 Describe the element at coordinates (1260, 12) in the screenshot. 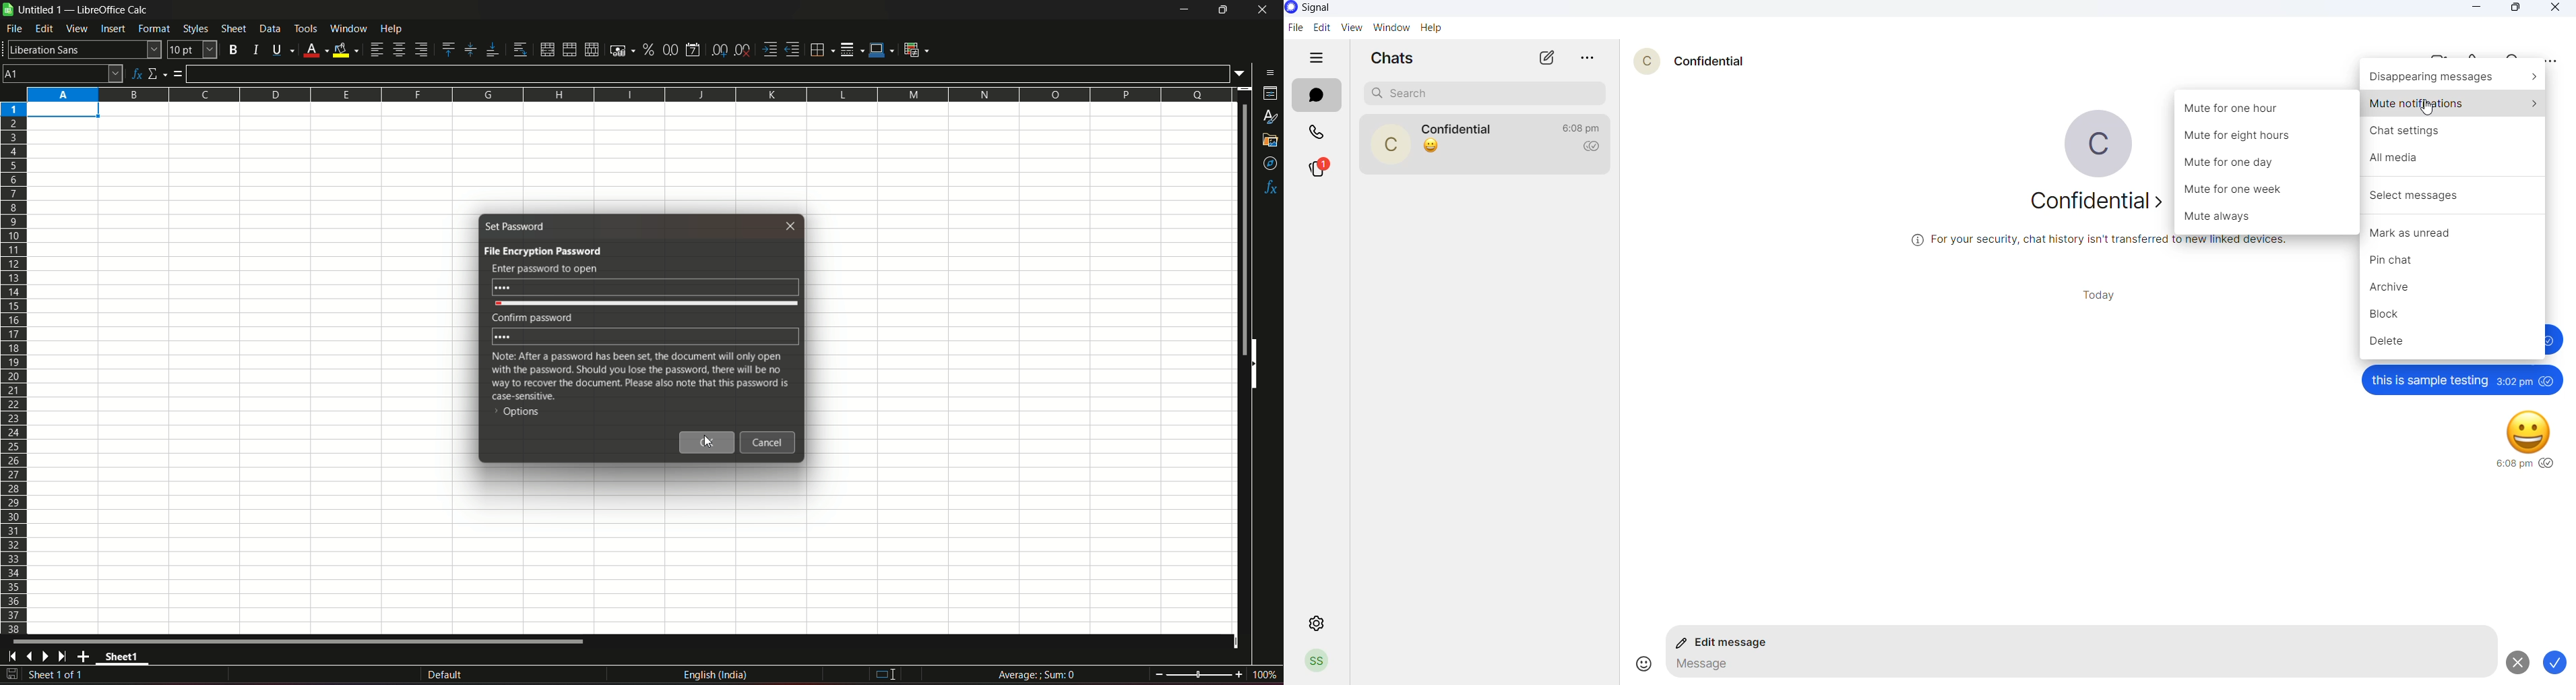

I see `close` at that location.